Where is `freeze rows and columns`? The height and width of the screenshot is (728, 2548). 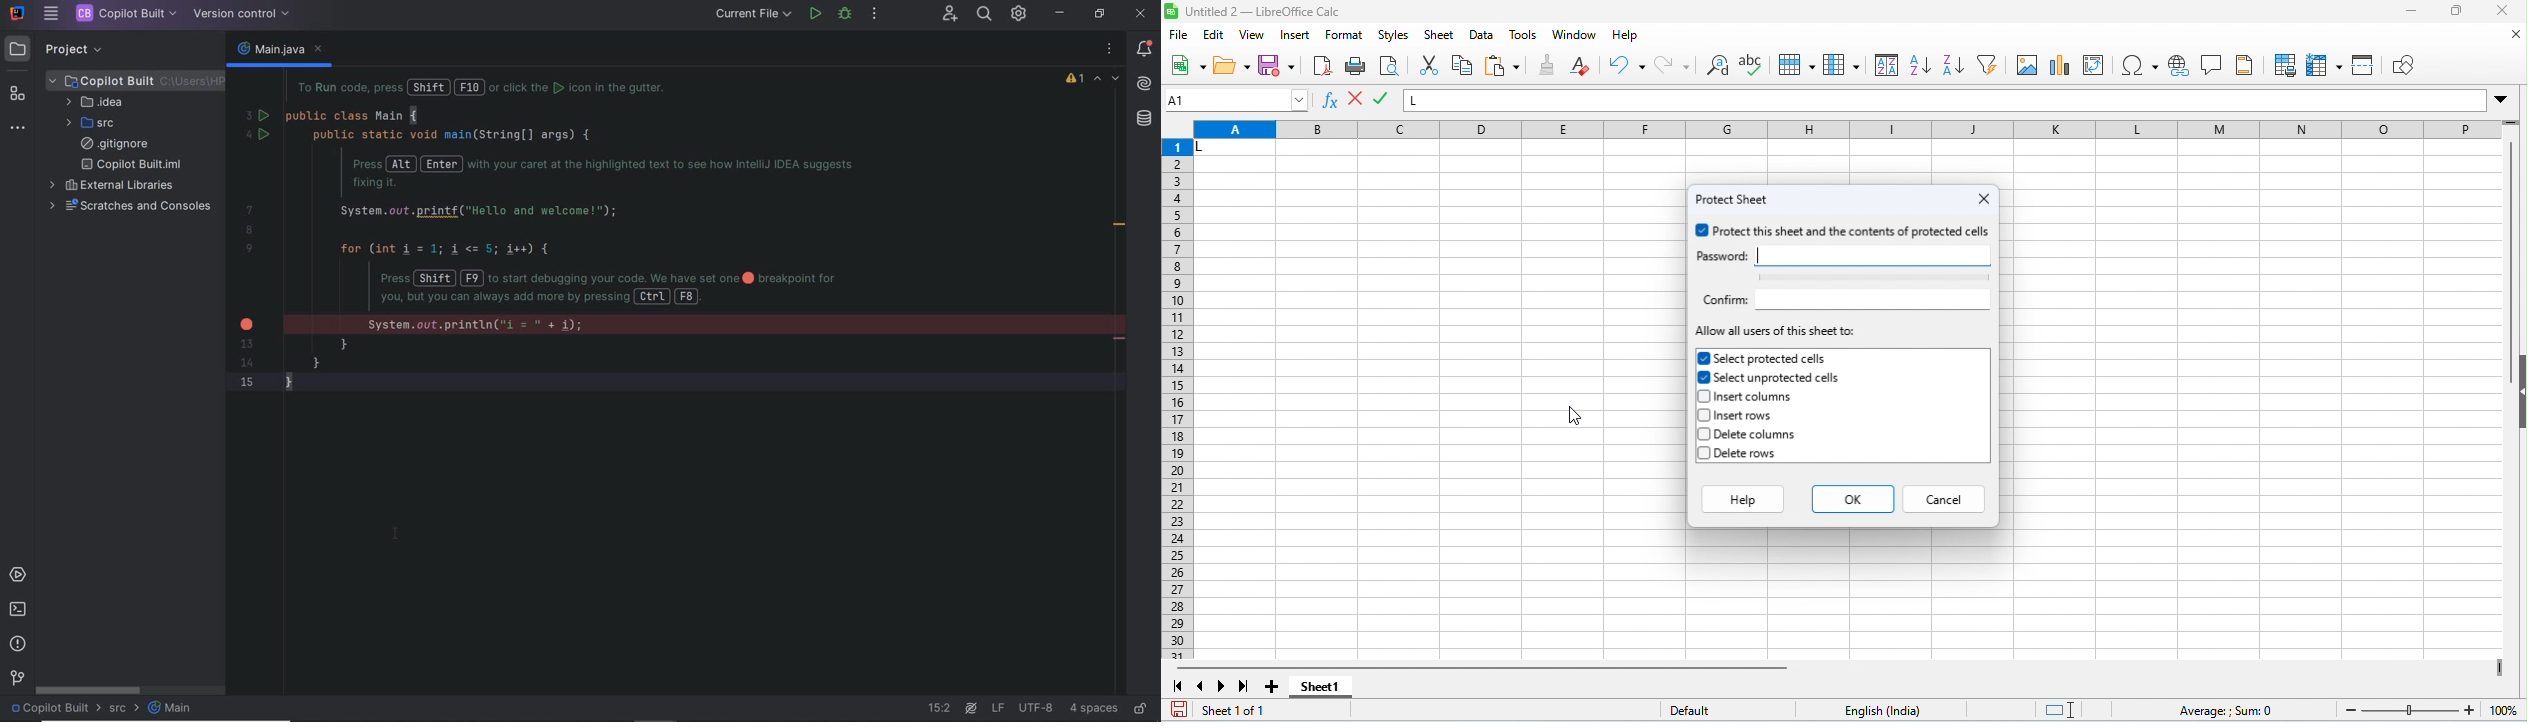 freeze rows and columns is located at coordinates (2326, 66).